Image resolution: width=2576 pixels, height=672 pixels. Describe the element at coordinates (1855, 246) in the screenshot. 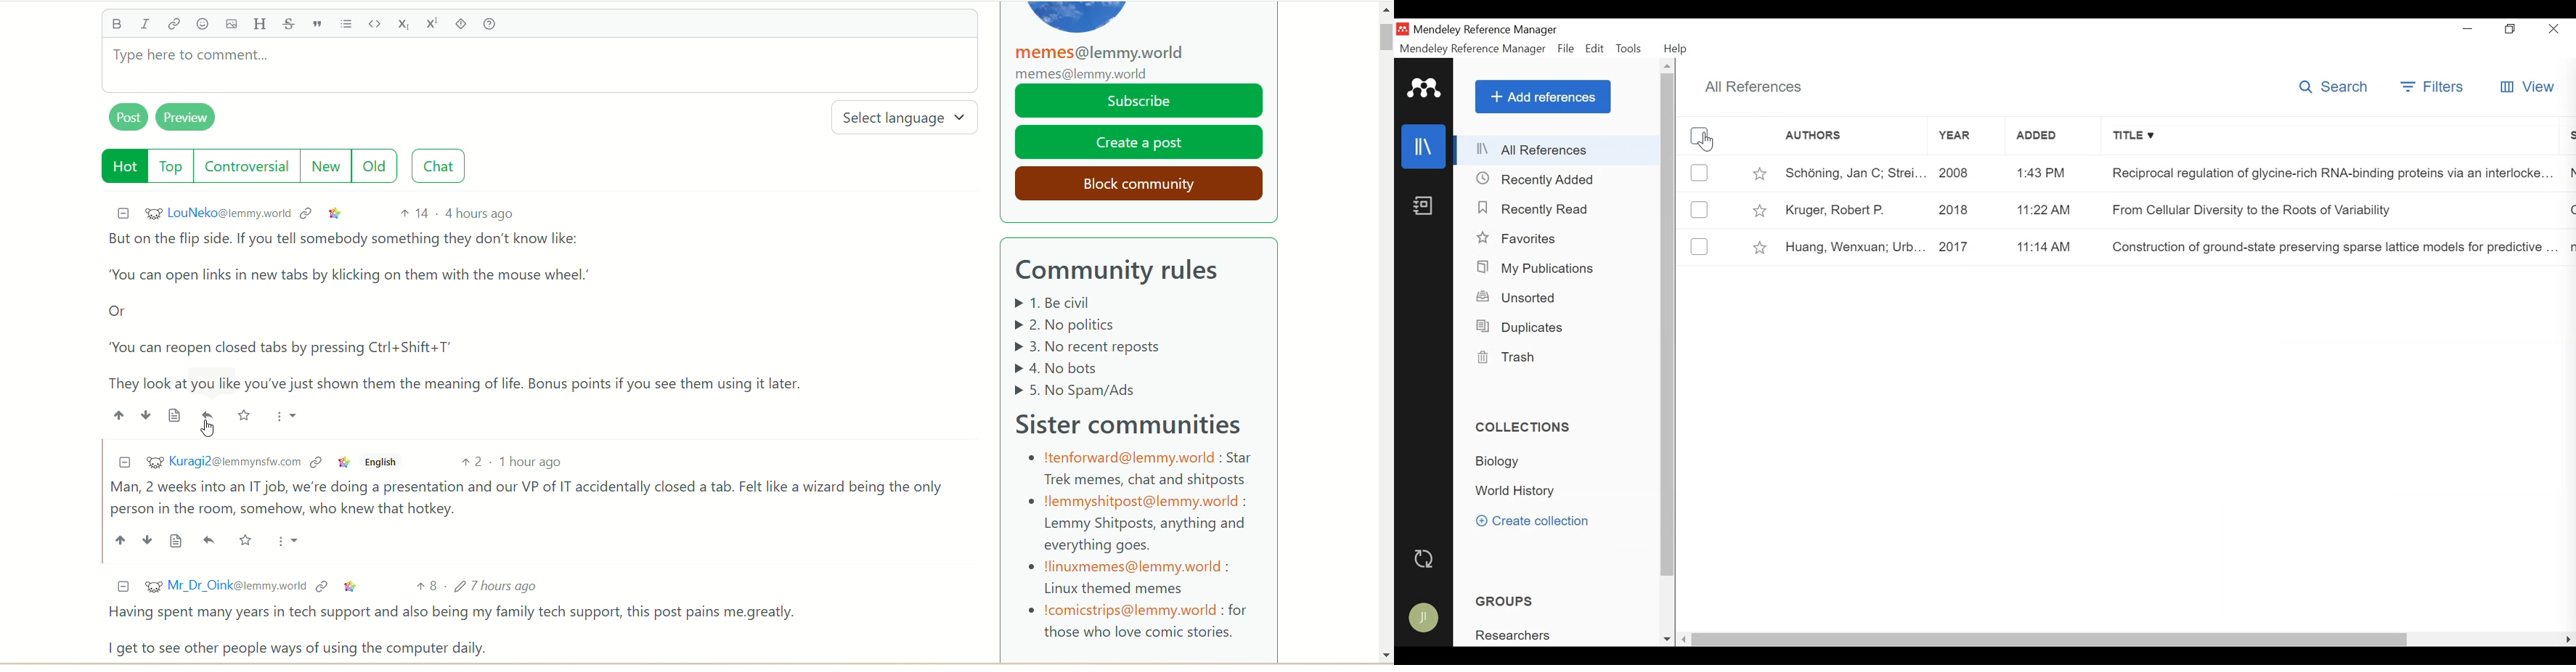

I see `Huang, Wenxuan; Urb...` at that location.